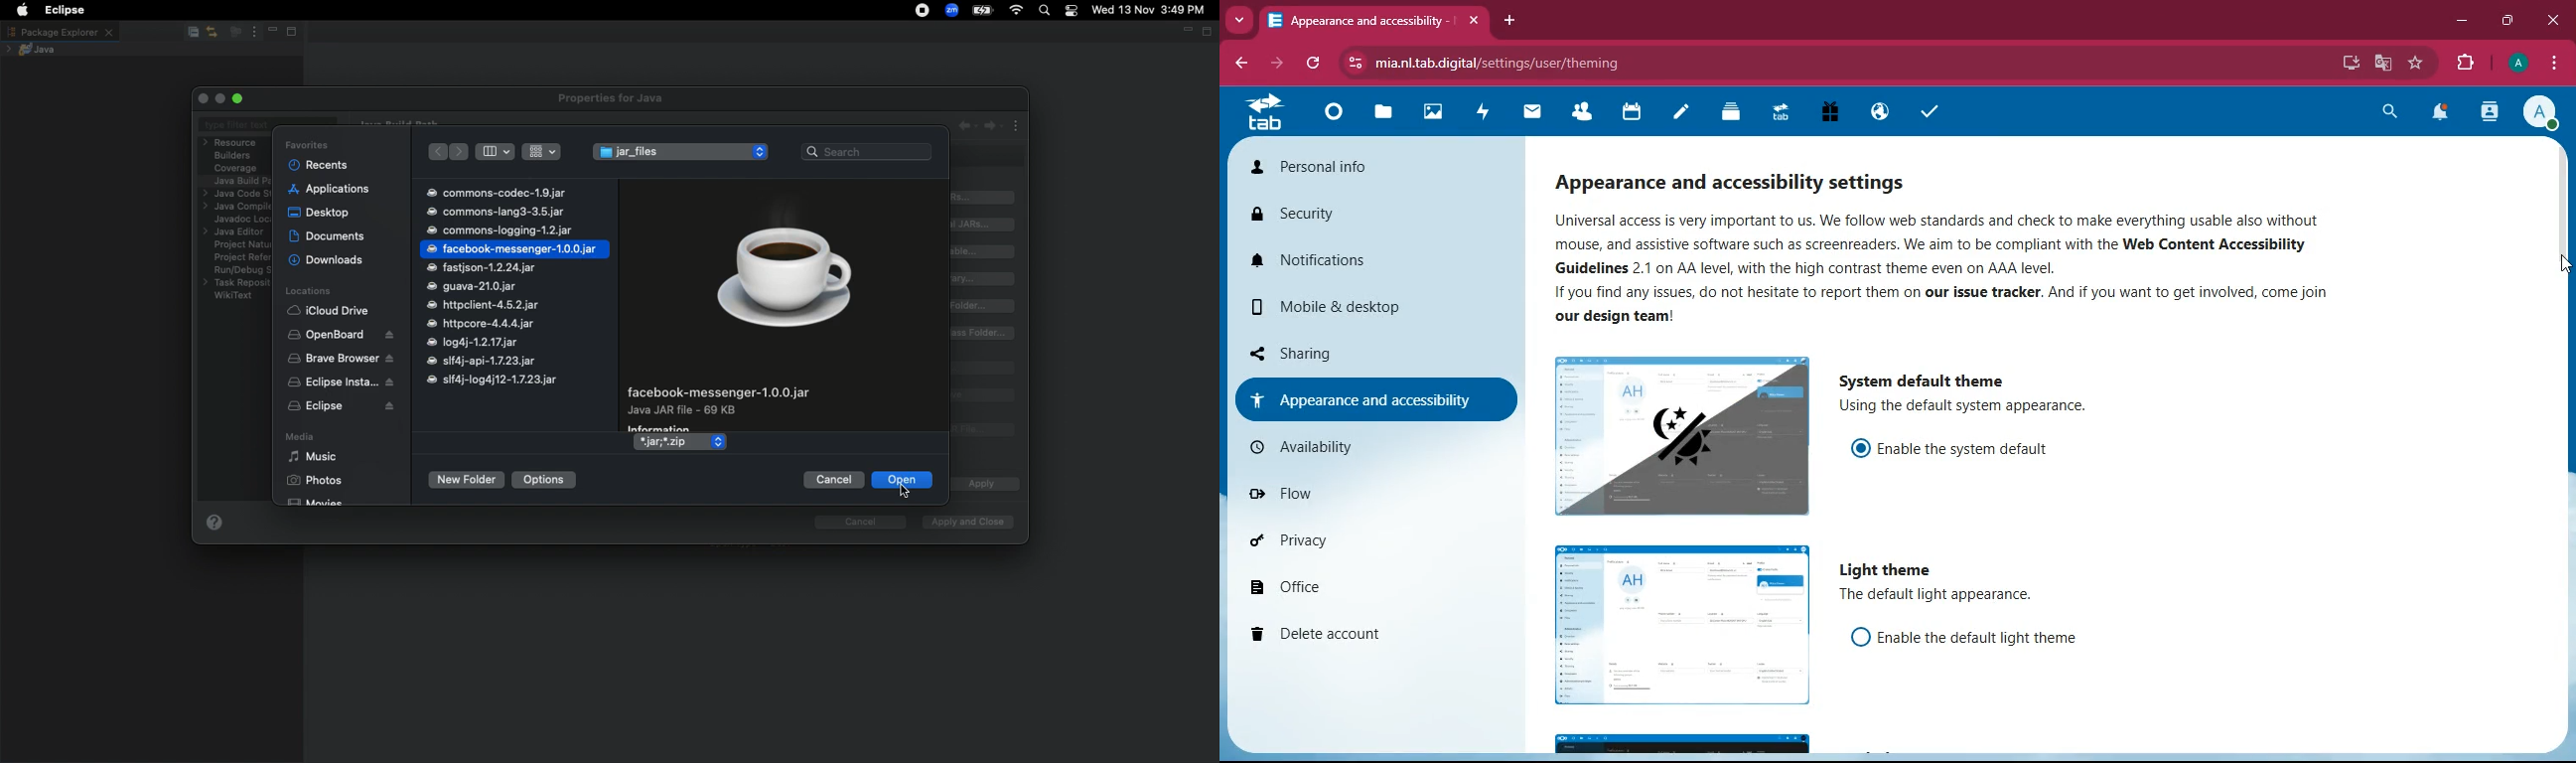 The height and width of the screenshot is (784, 2576). I want to click on desktop, so click(2340, 61).